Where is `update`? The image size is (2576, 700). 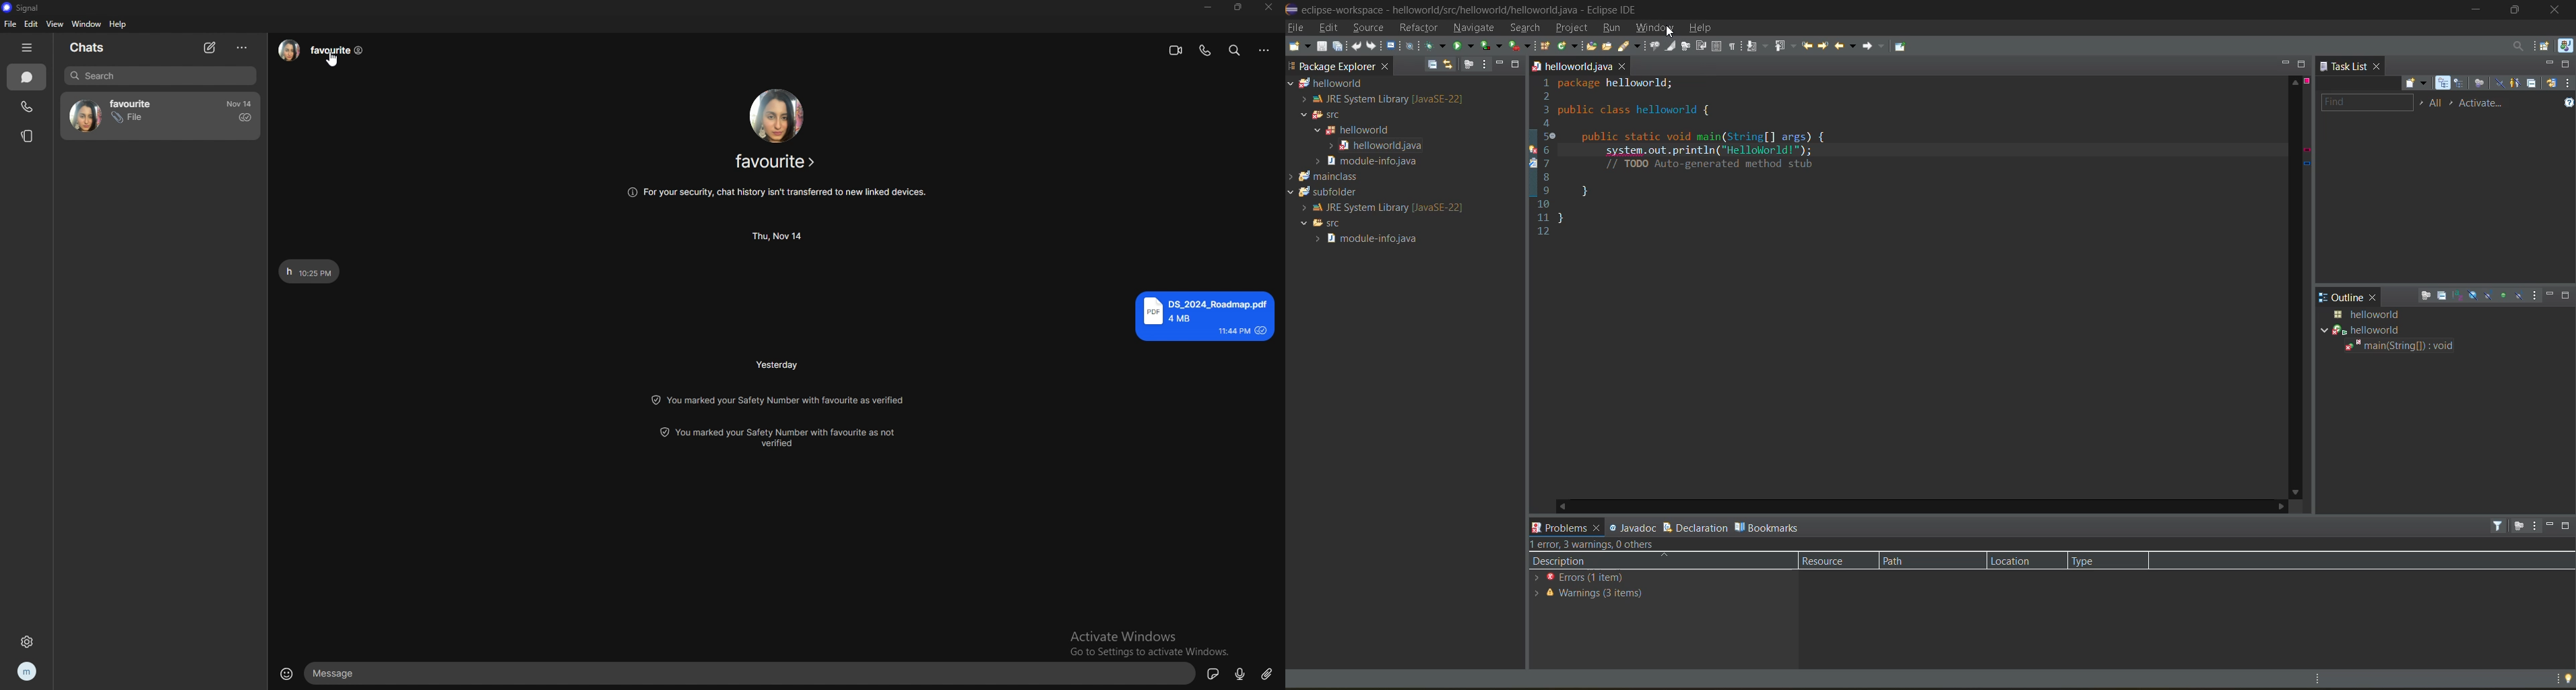 update is located at coordinates (782, 437).